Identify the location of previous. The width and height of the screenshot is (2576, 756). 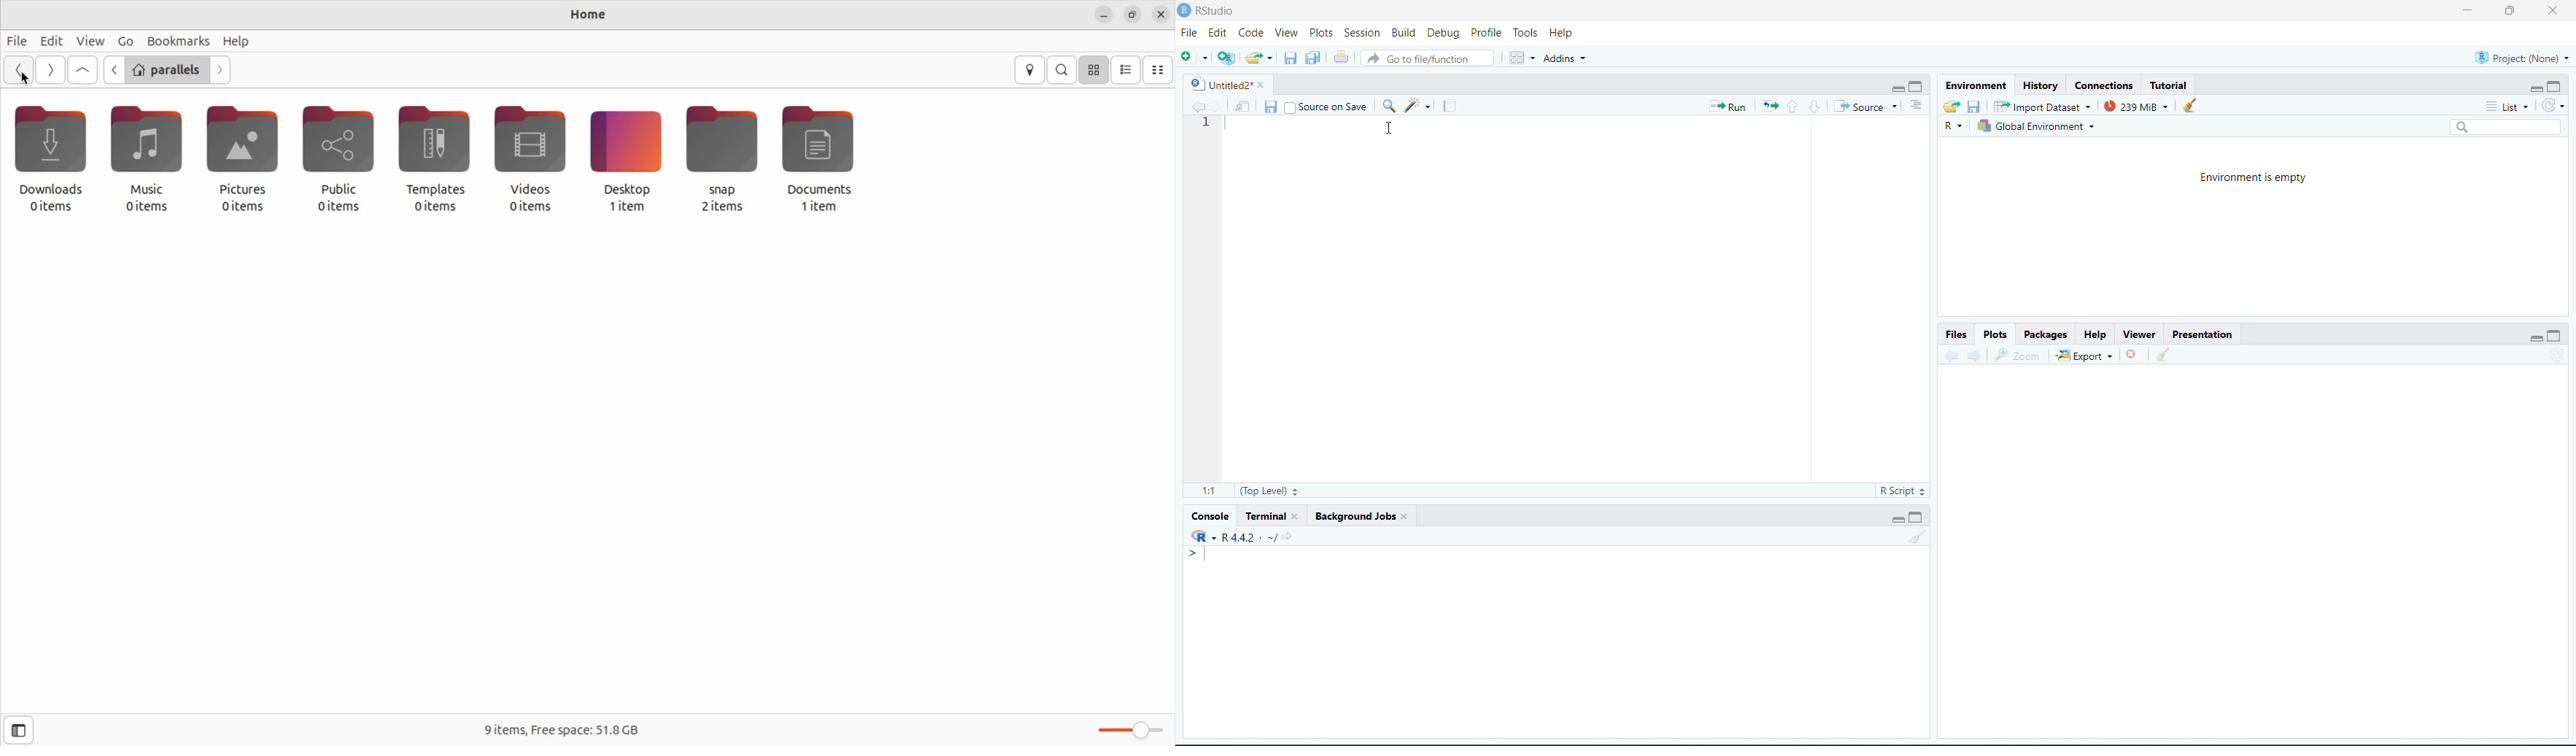
(113, 69).